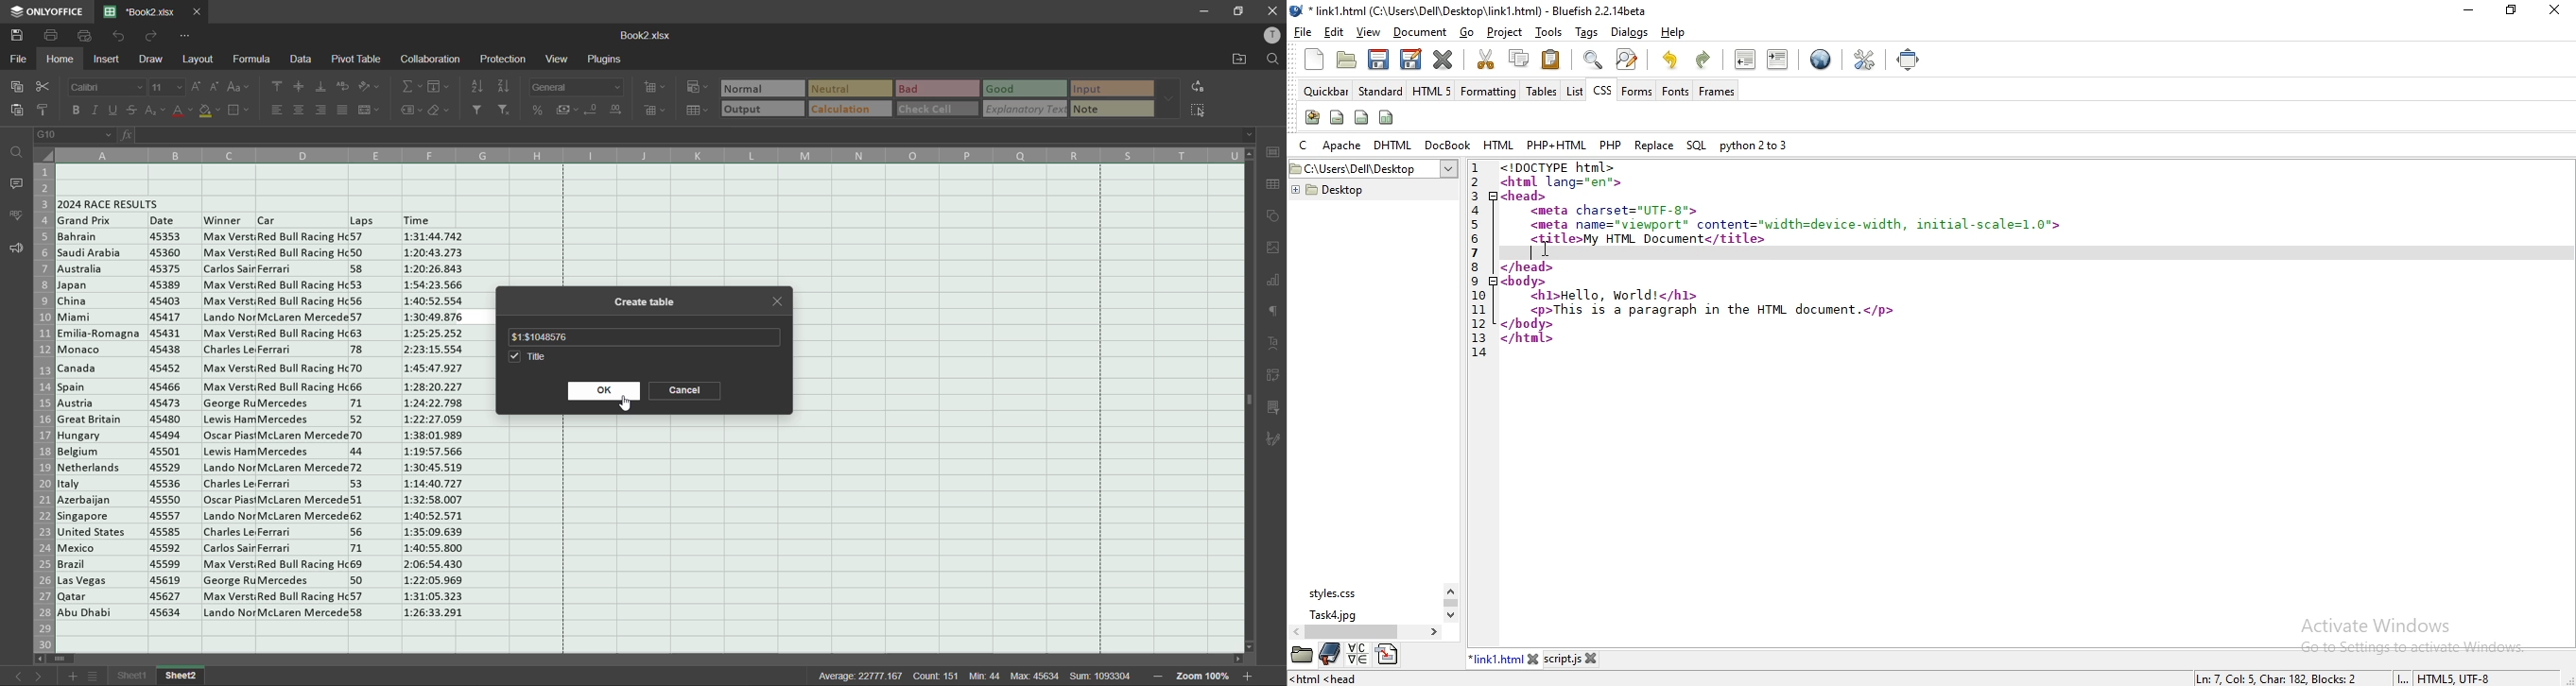 The image size is (2576, 700). What do you see at coordinates (1590, 60) in the screenshot?
I see `show find bar` at bounding box center [1590, 60].